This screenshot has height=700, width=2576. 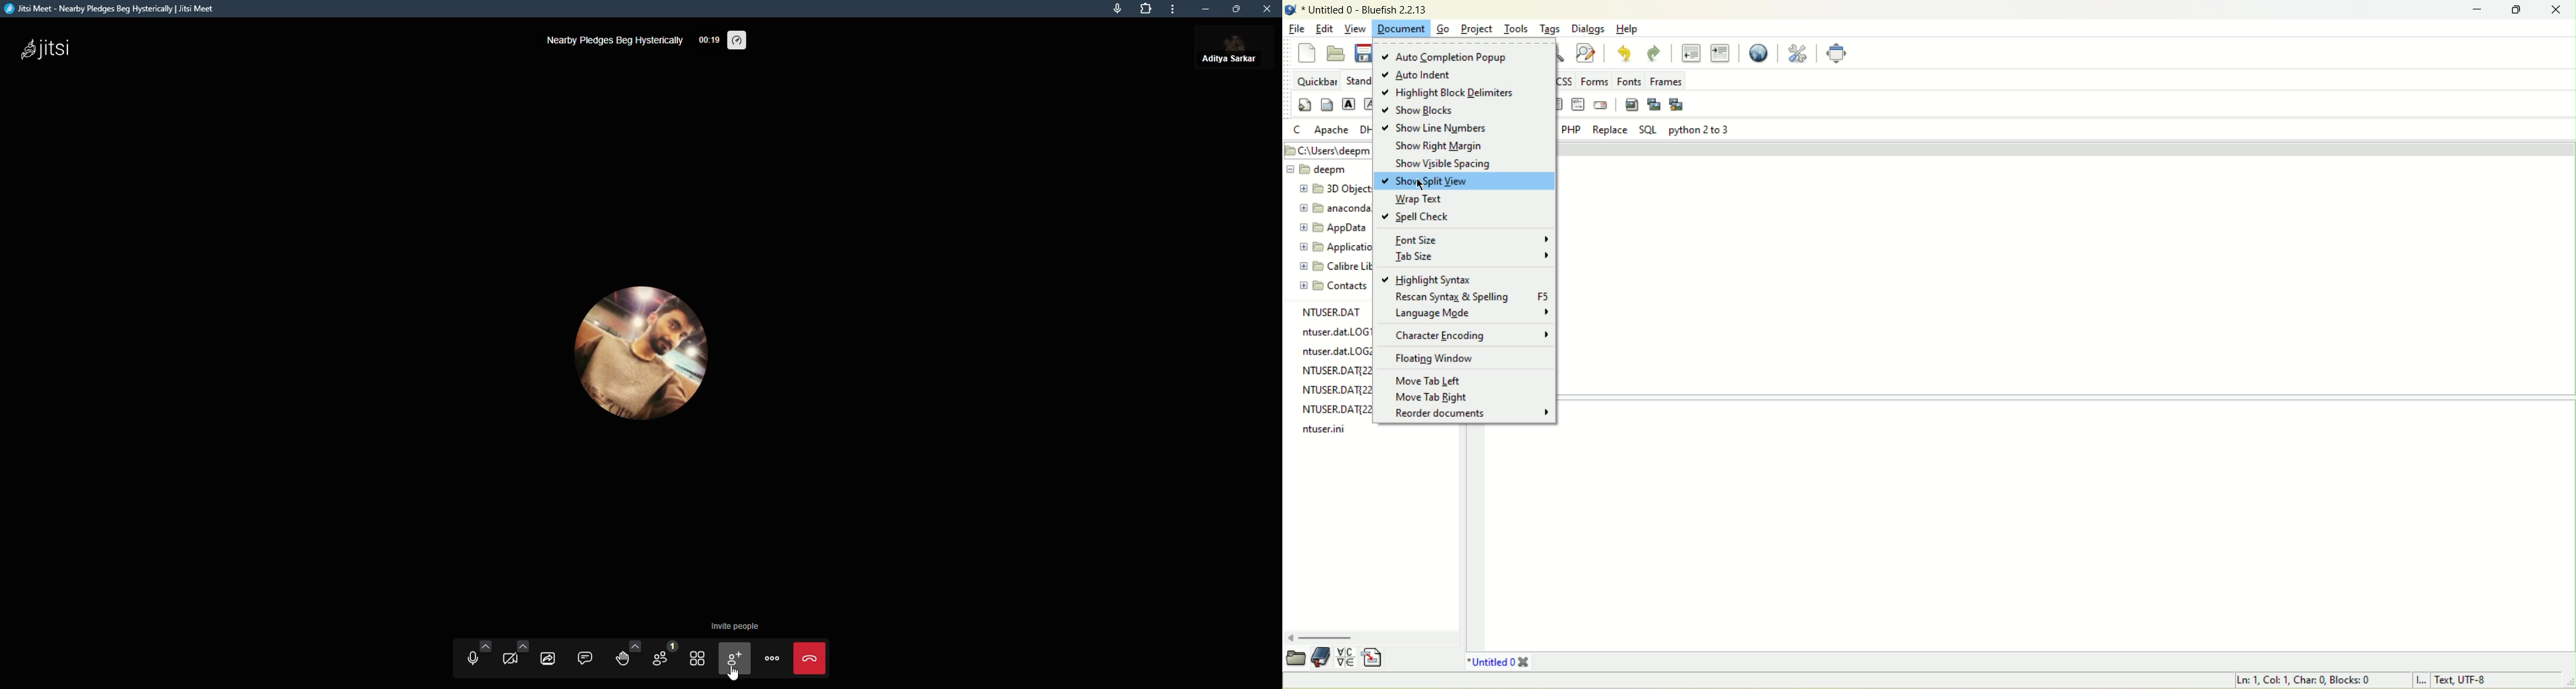 I want to click on document name, so click(x=1366, y=9).